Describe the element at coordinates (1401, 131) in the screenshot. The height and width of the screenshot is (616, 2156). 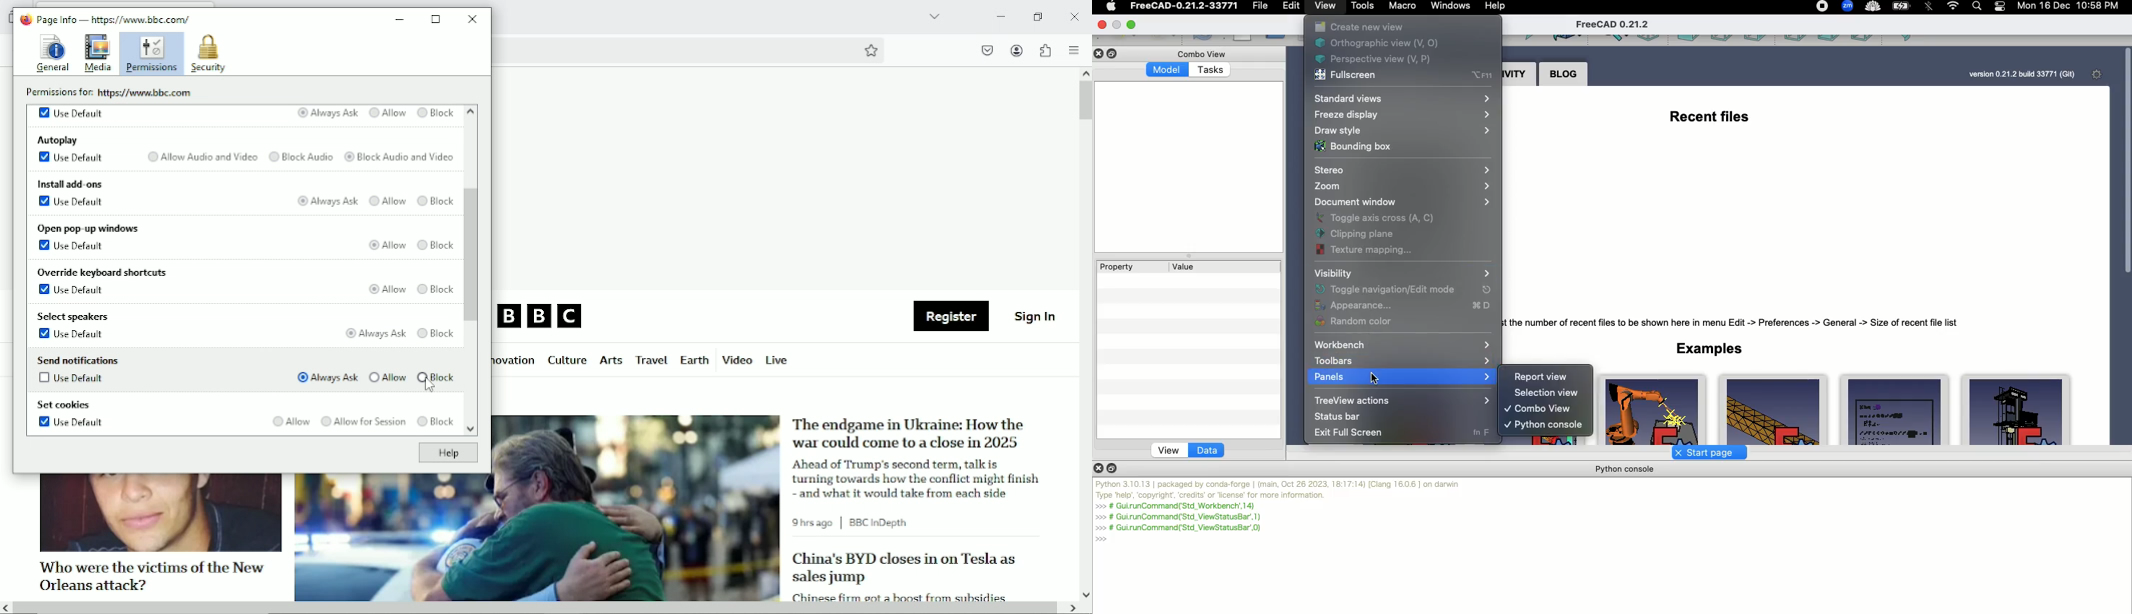
I see `Draw style` at that location.